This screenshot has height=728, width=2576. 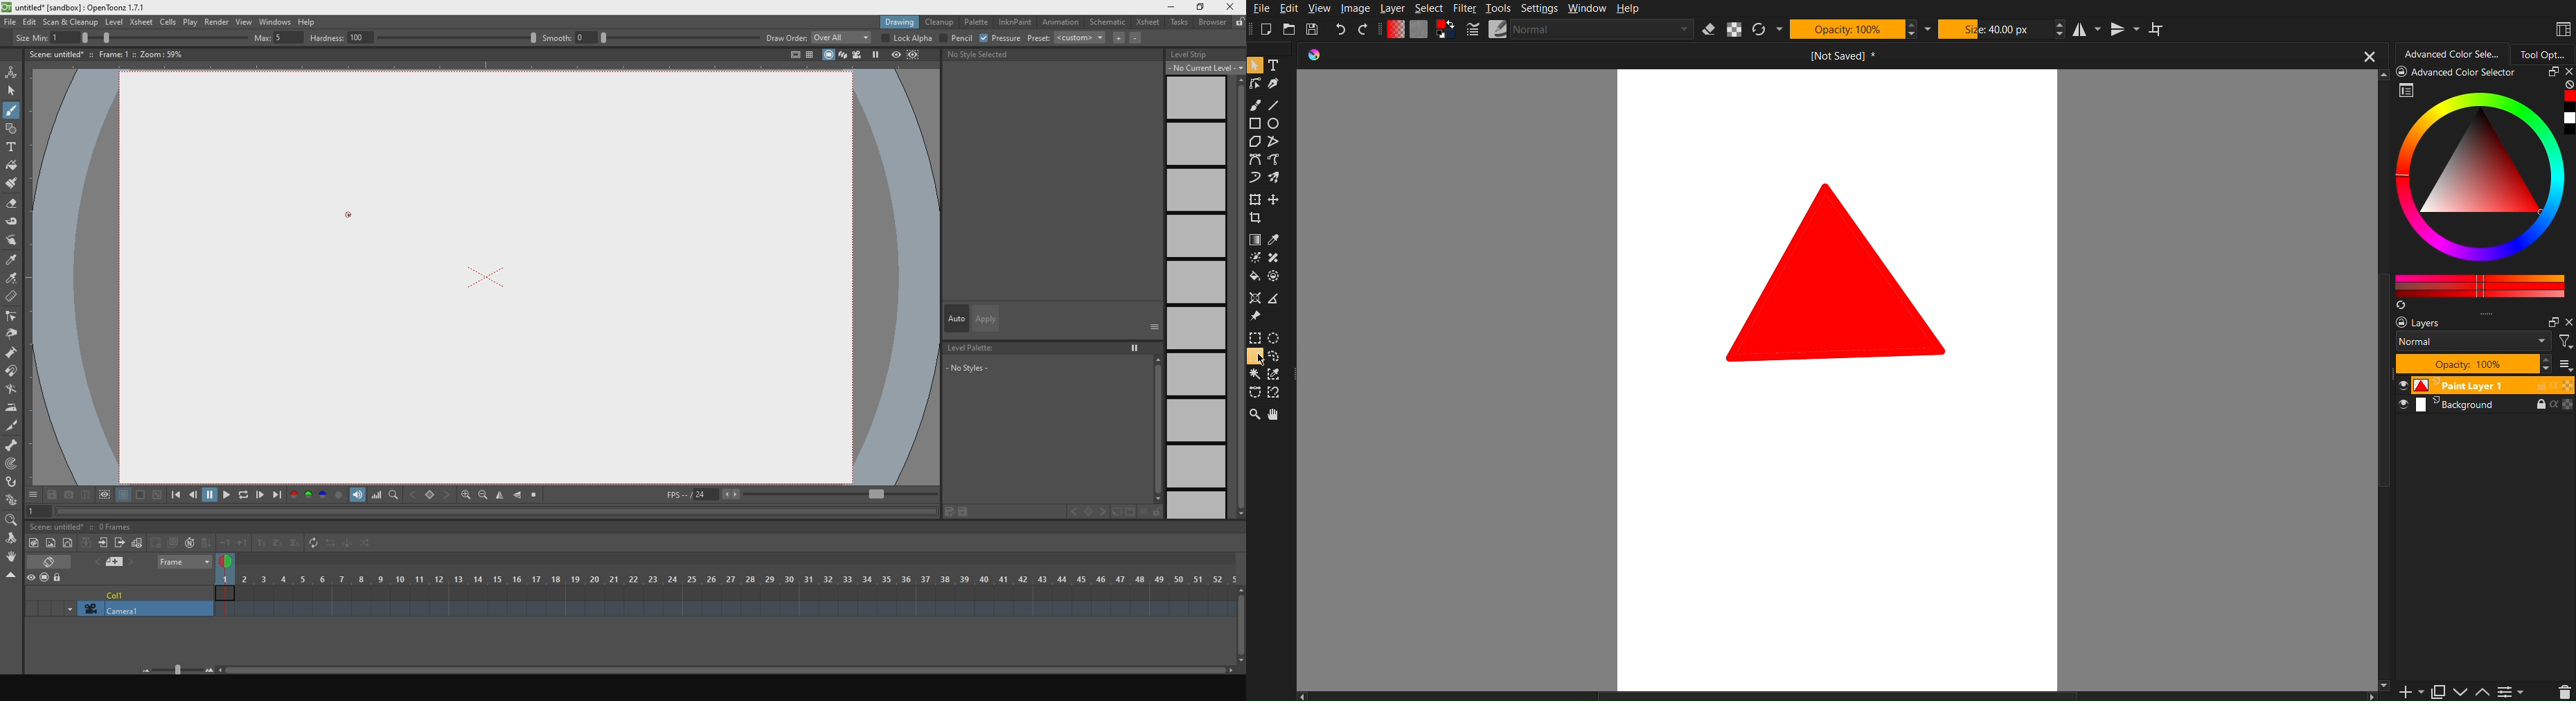 What do you see at coordinates (48, 577) in the screenshot?
I see `stop` at bounding box center [48, 577].